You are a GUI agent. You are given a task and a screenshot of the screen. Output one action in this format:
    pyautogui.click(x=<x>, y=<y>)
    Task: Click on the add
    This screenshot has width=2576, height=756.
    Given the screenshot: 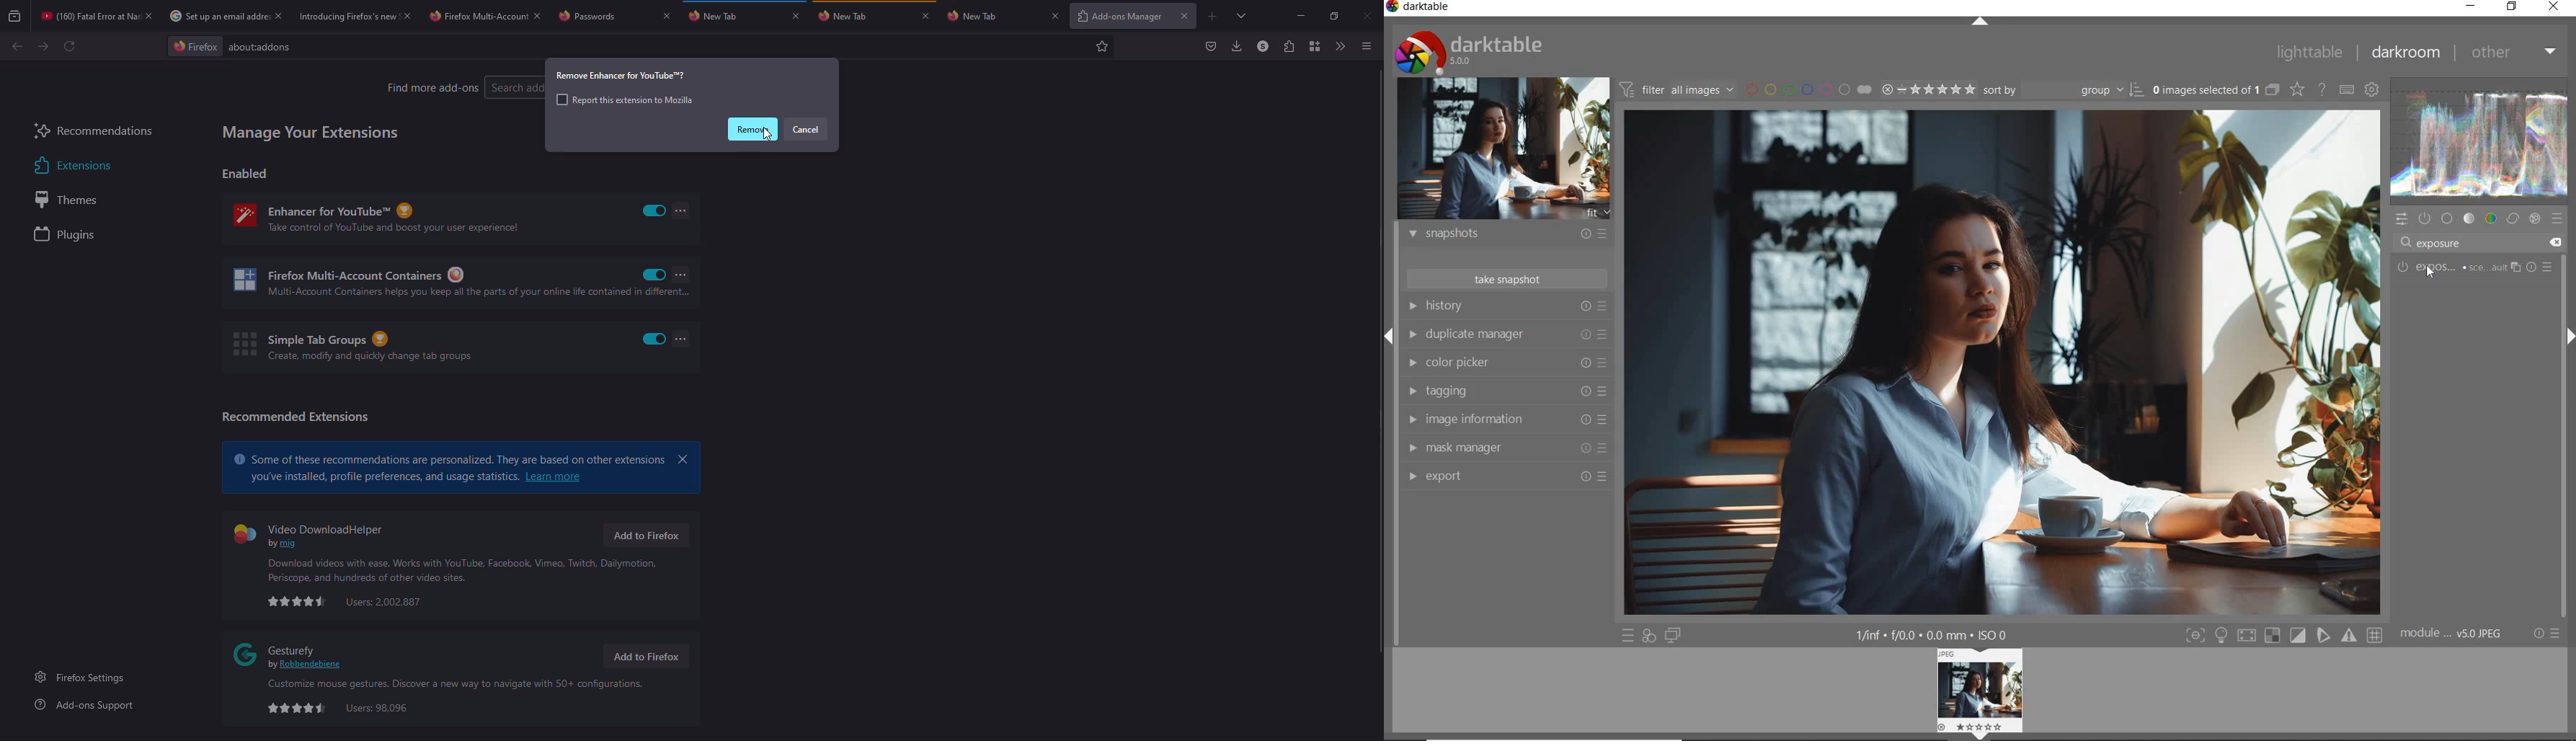 What is the action you would take?
    pyautogui.click(x=1212, y=17)
    